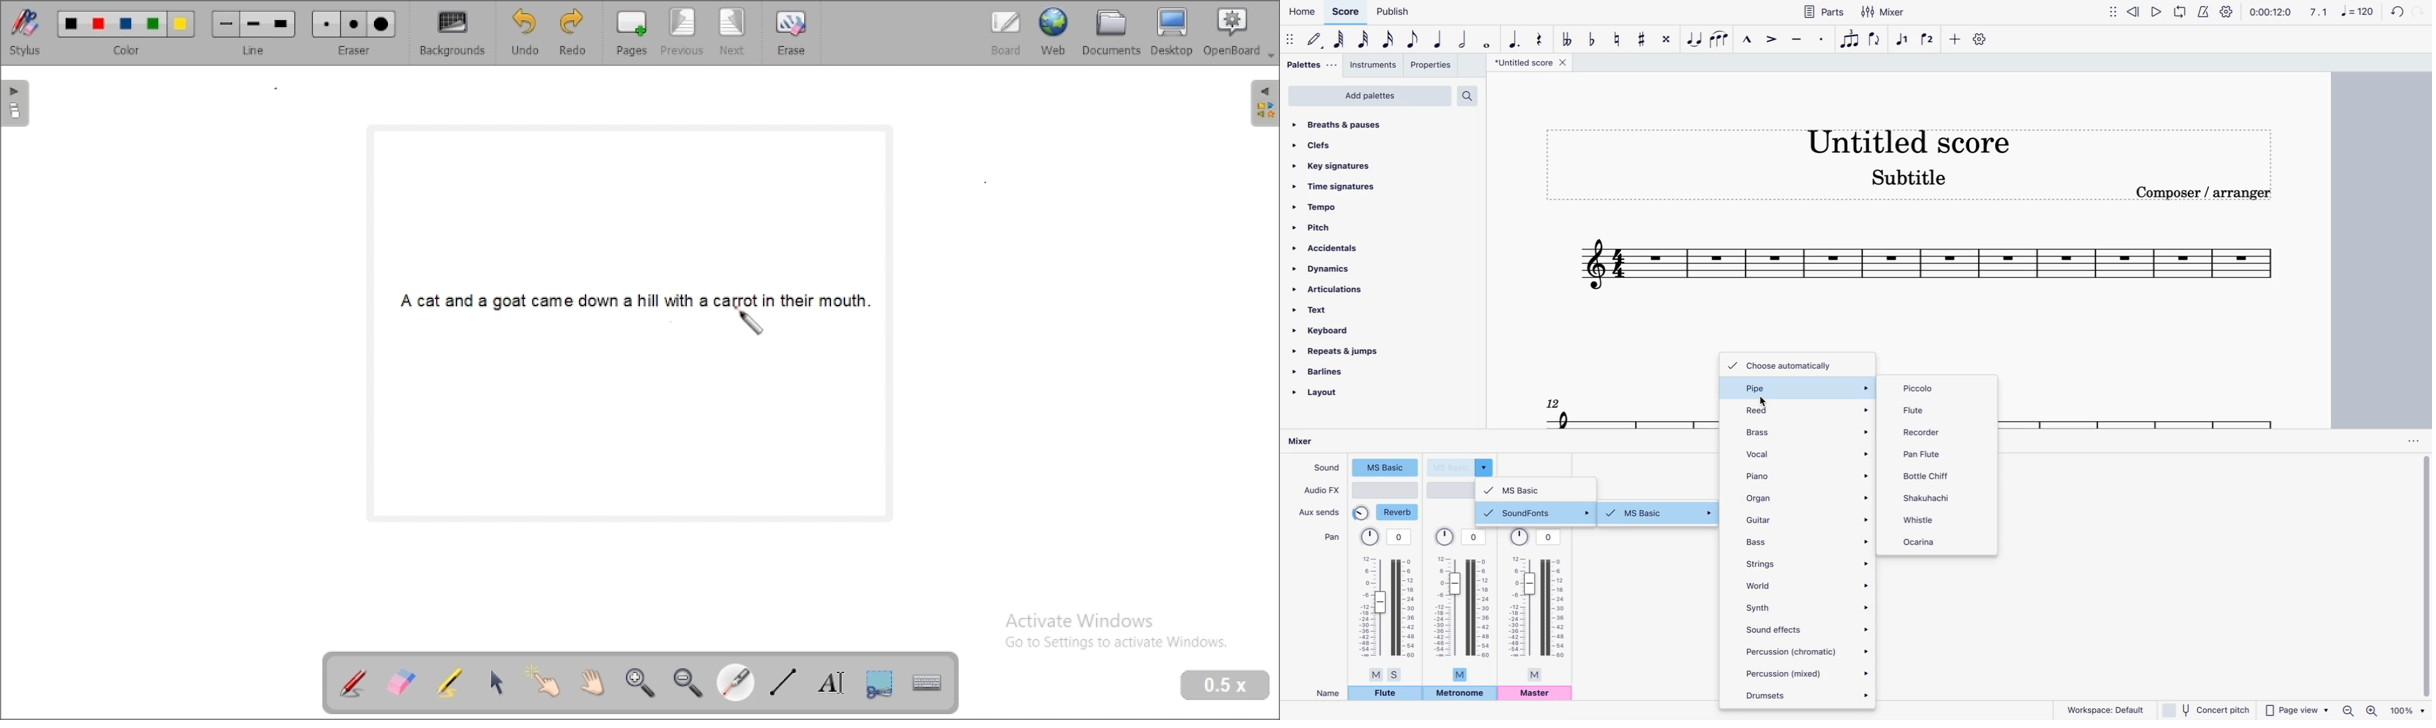  Describe the element at coordinates (1414, 39) in the screenshot. I see `eight note` at that location.